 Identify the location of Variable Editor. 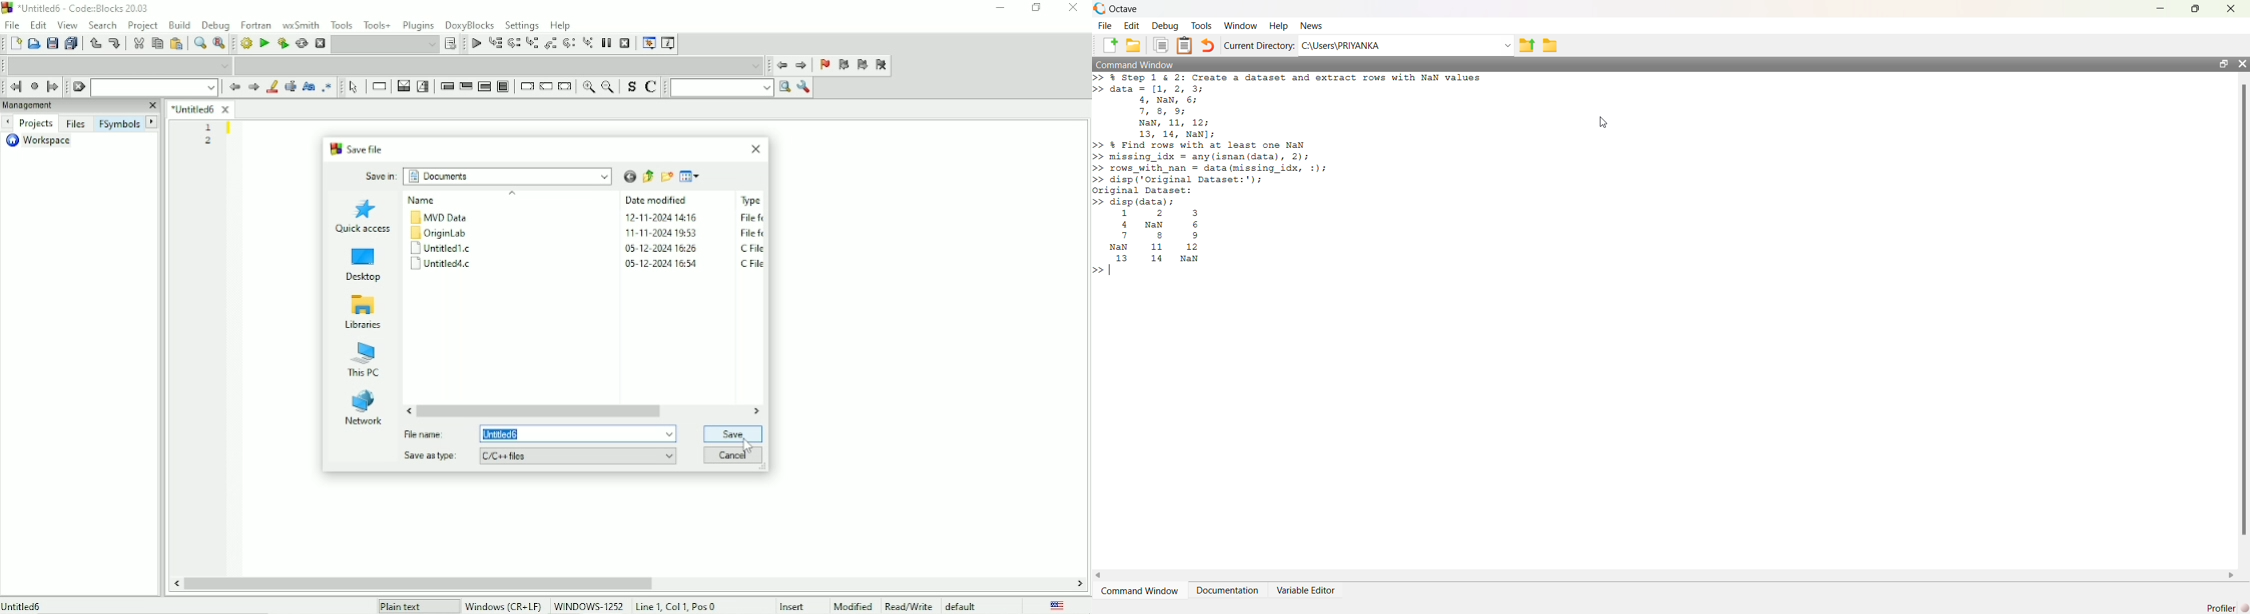
(1305, 590).